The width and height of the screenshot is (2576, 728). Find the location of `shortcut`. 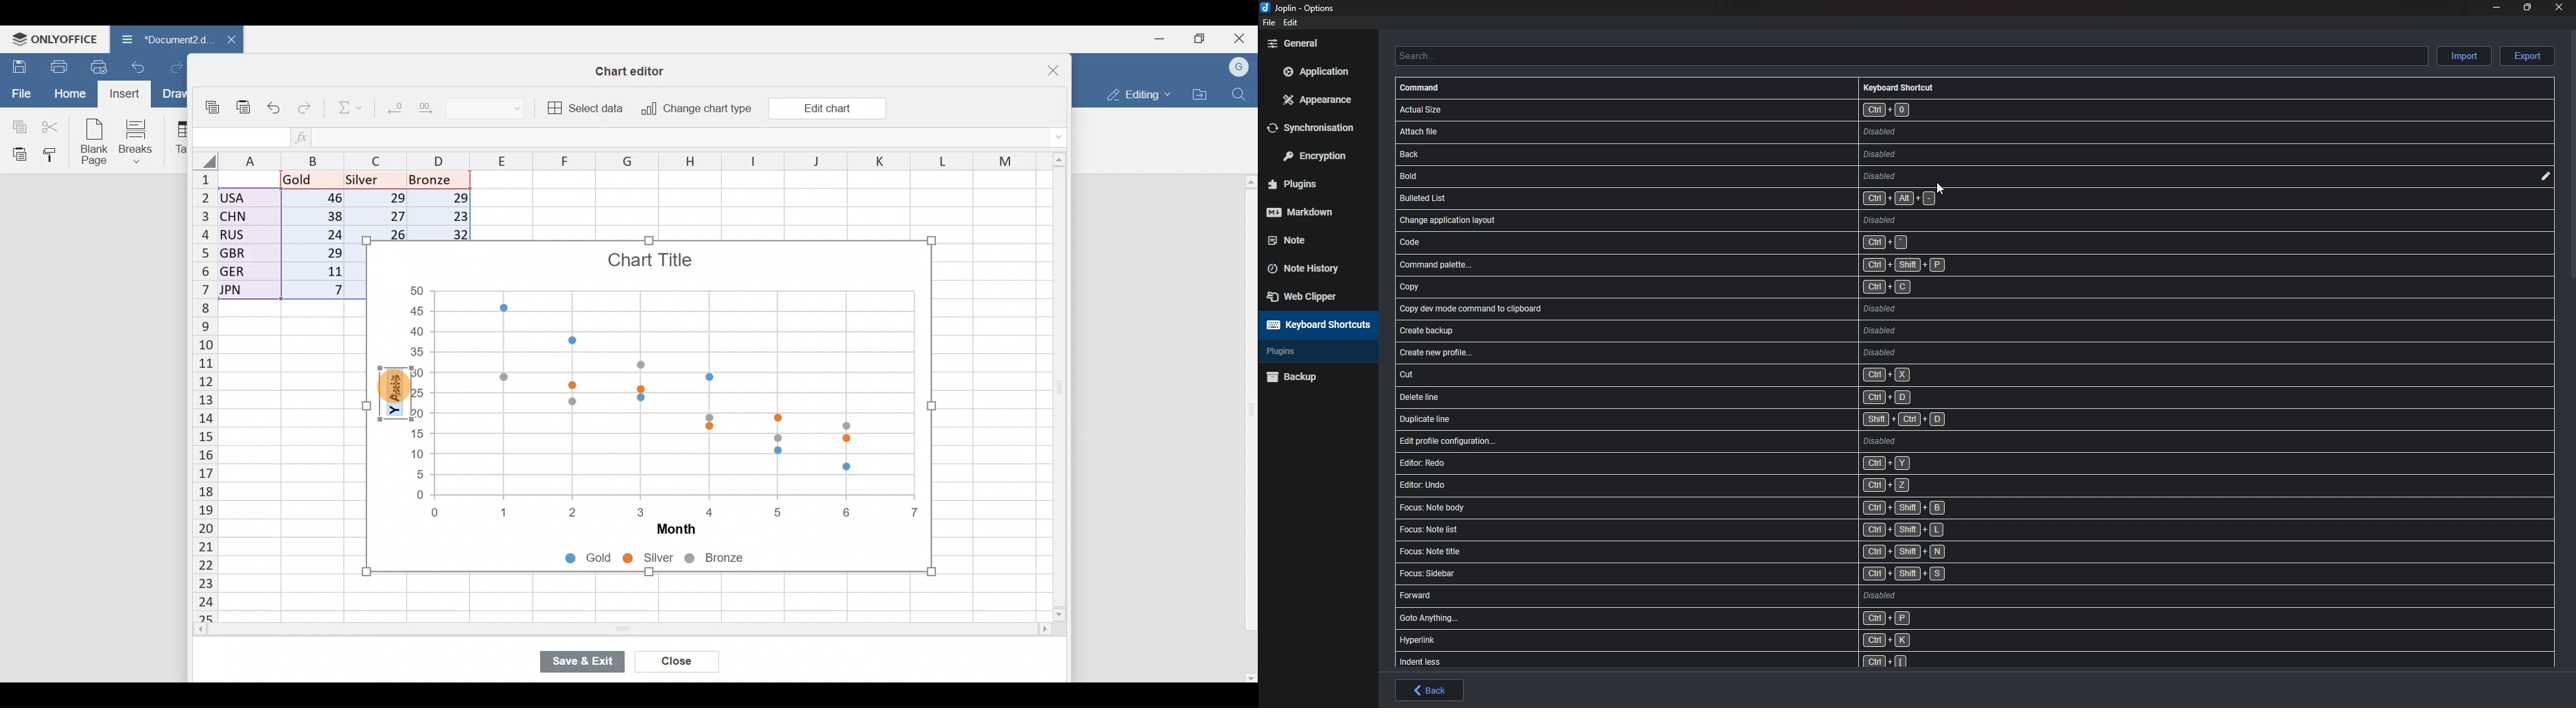

shortcut is located at coordinates (1716, 200).